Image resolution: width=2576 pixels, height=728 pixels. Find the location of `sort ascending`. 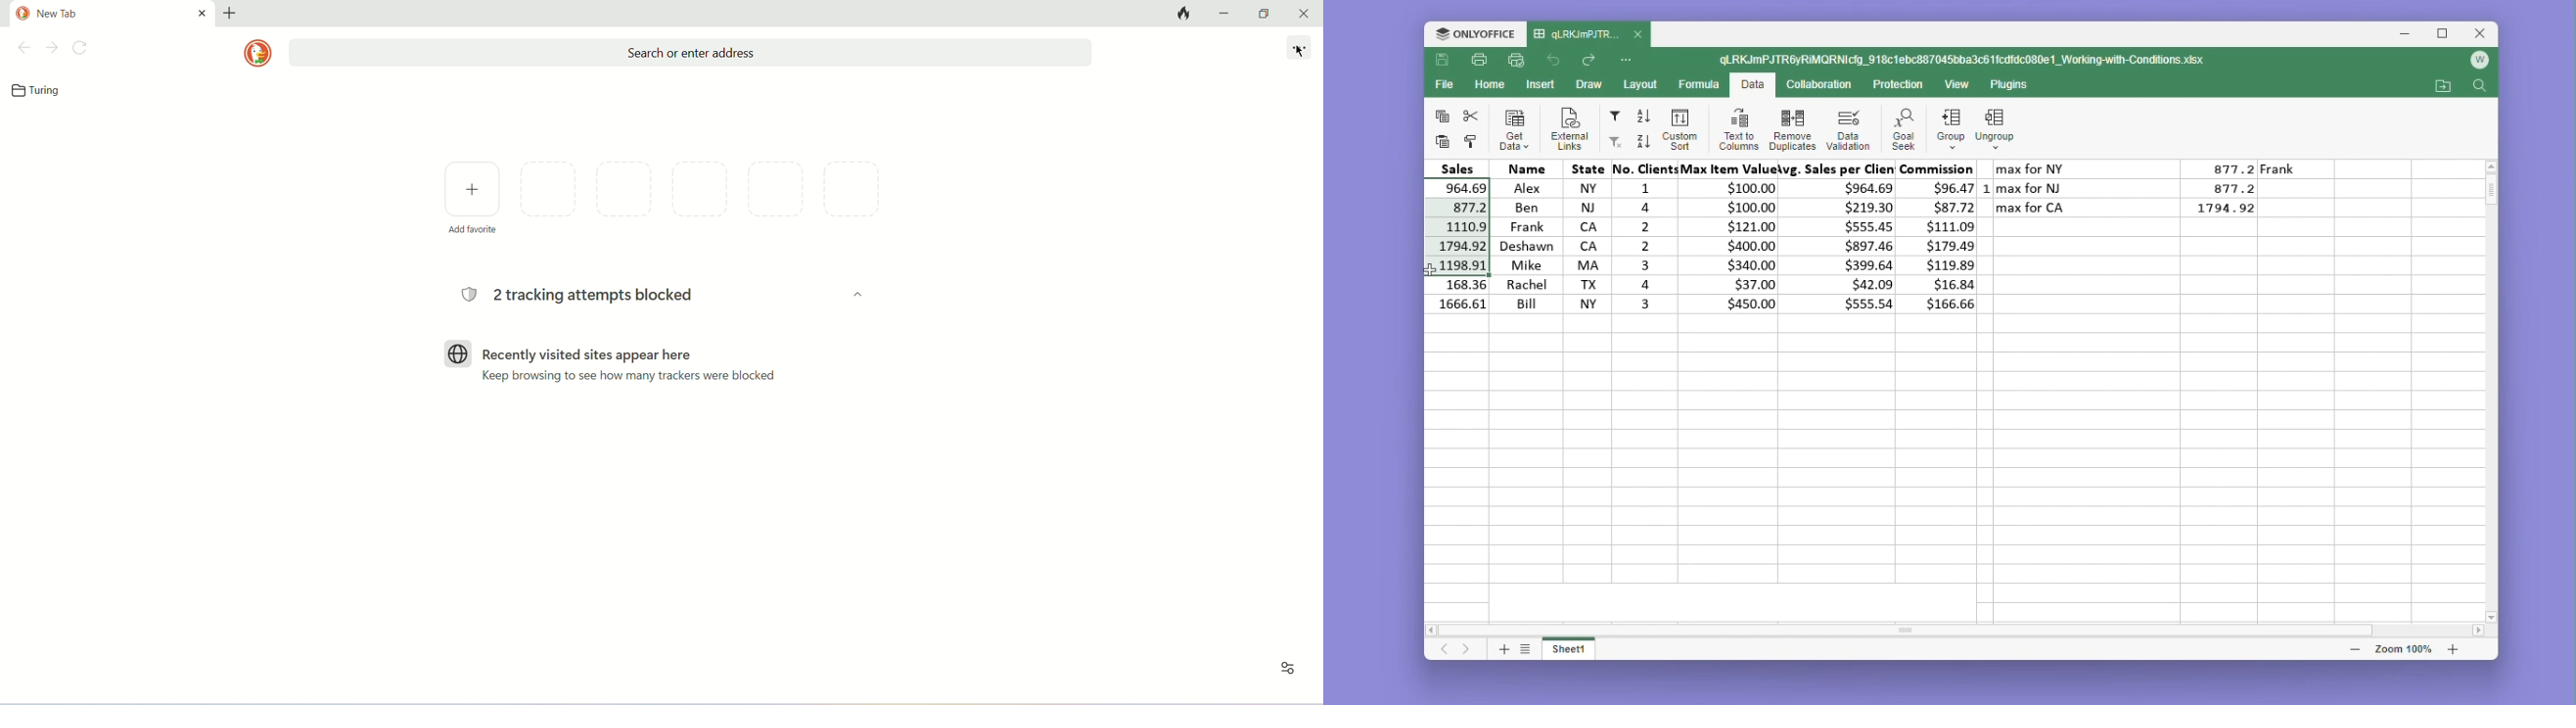

sort ascending is located at coordinates (1644, 117).